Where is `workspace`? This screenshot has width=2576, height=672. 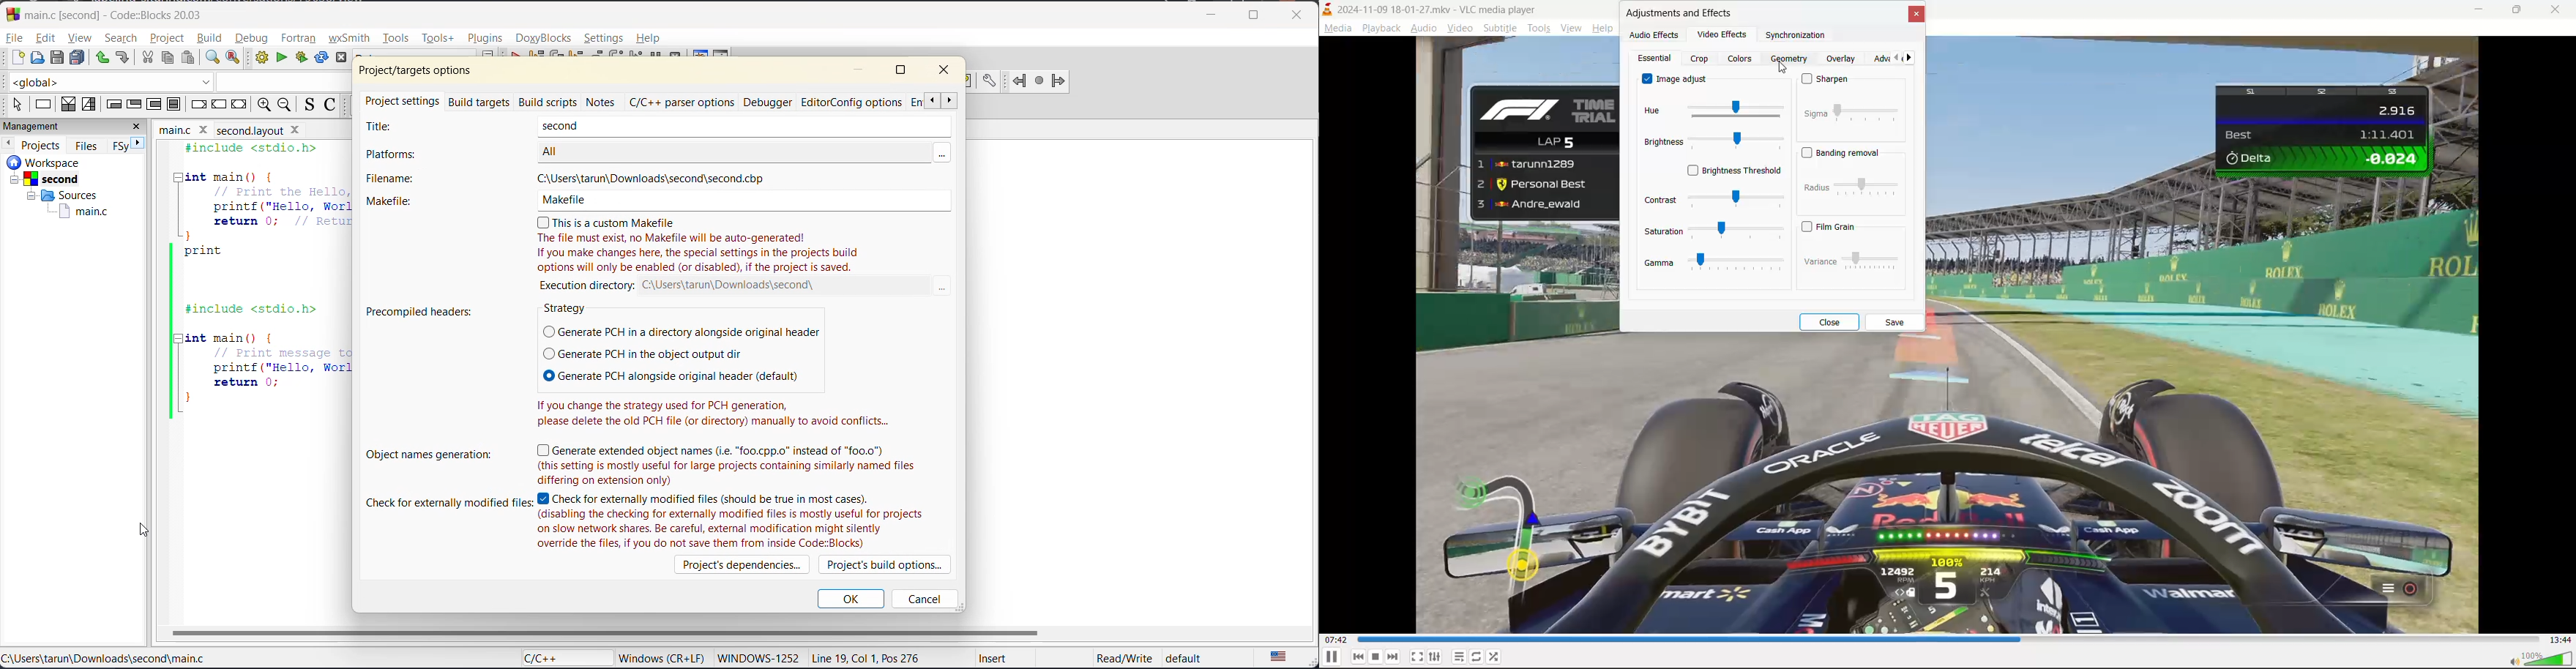
workspace is located at coordinates (59, 194).